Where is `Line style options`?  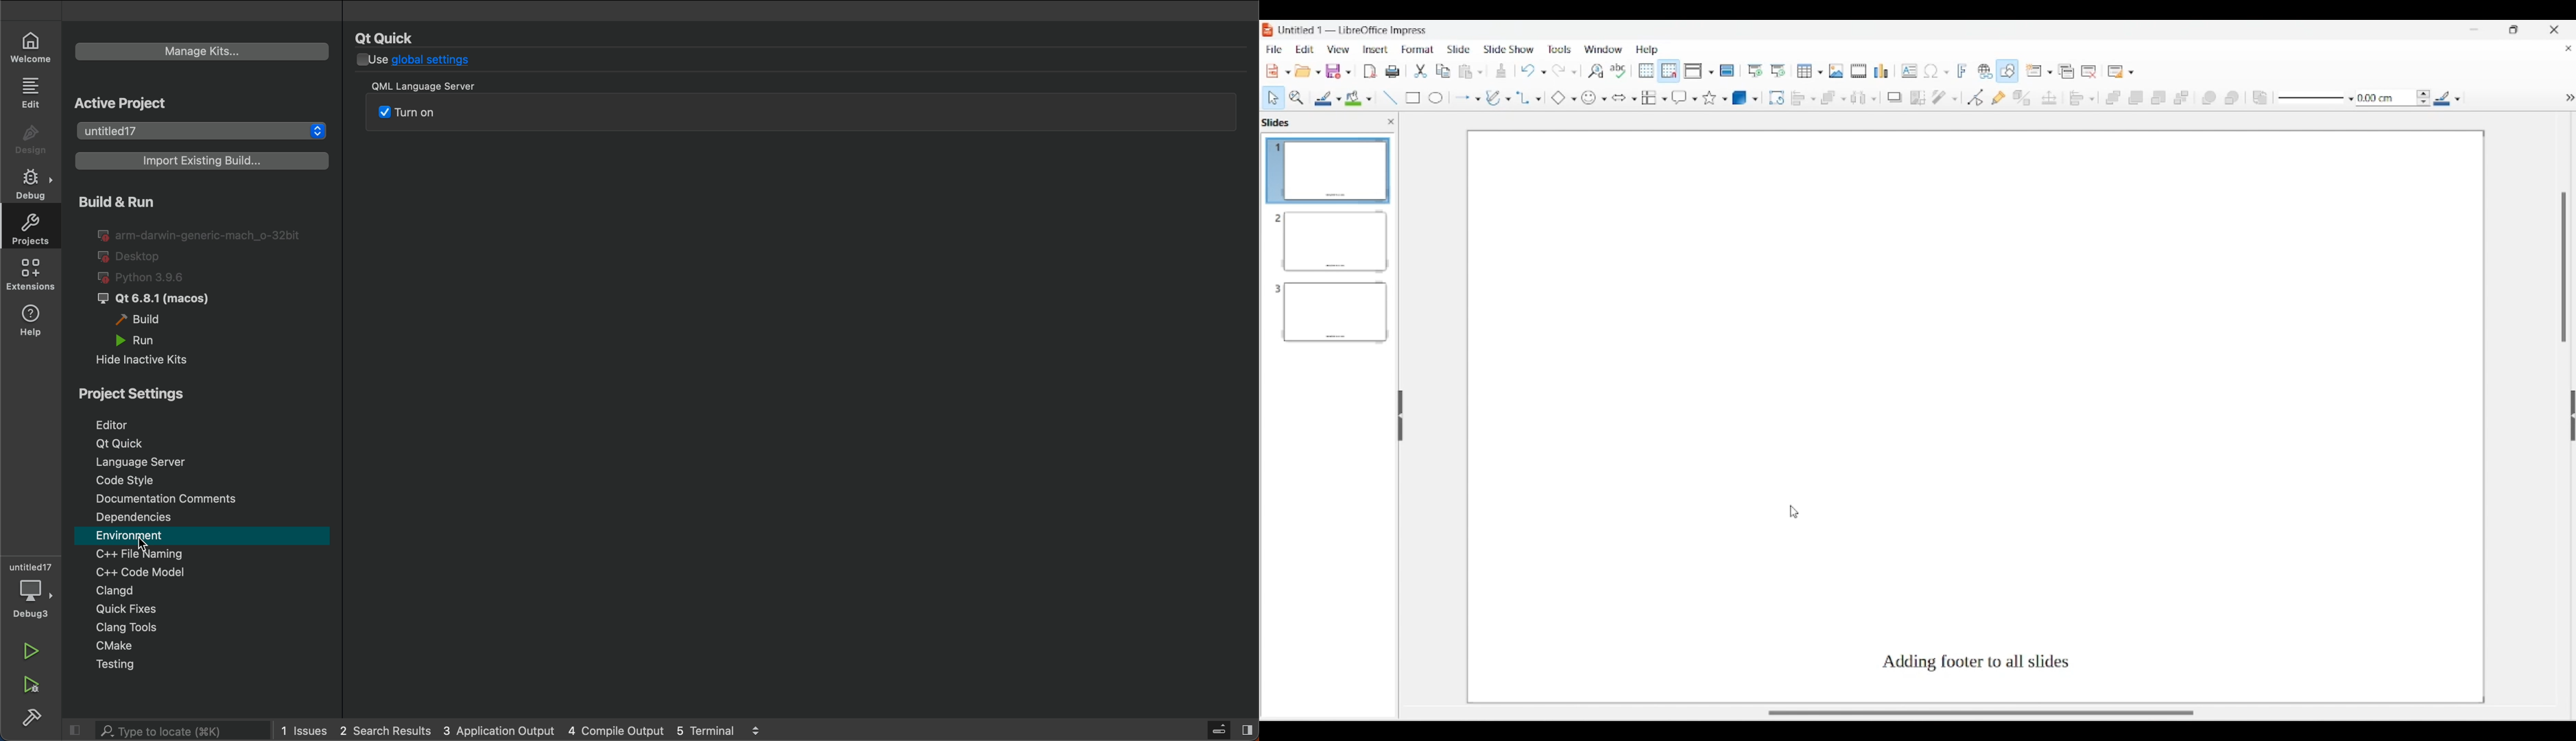 Line style options is located at coordinates (2316, 99).